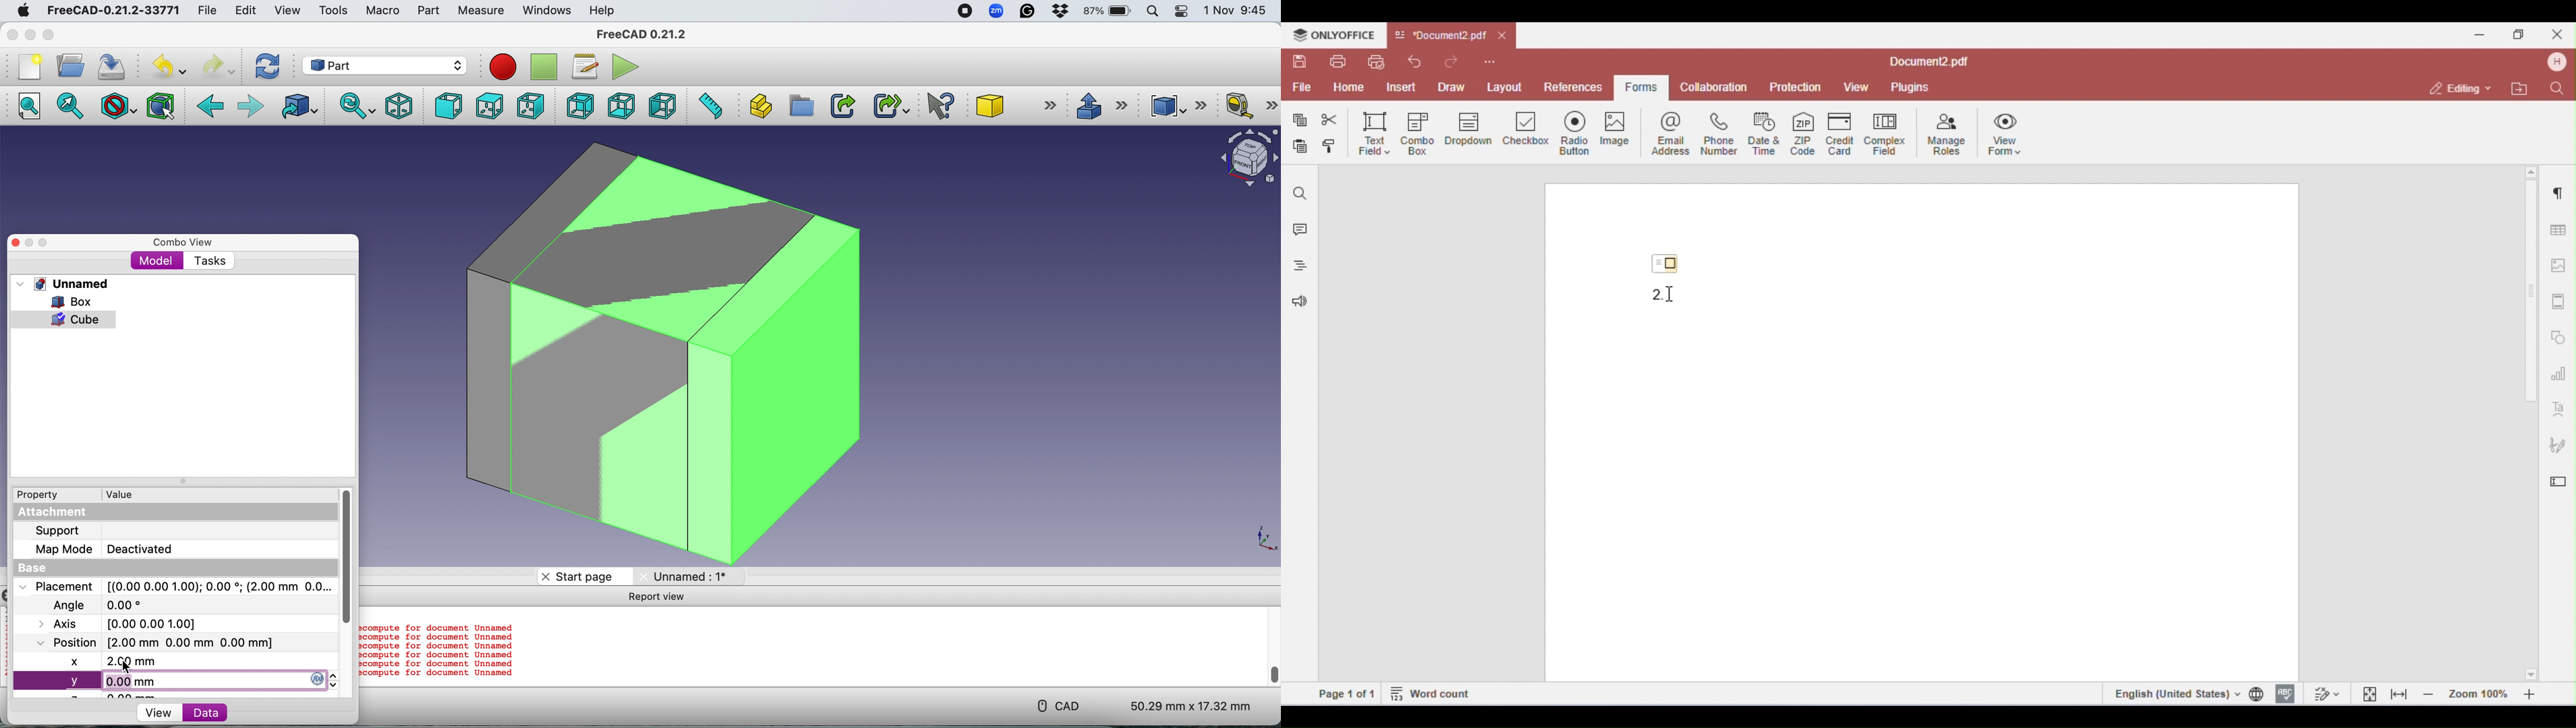 The image size is (2576, 728). I want to click on vertical scroll bar, so click(1270, 645).